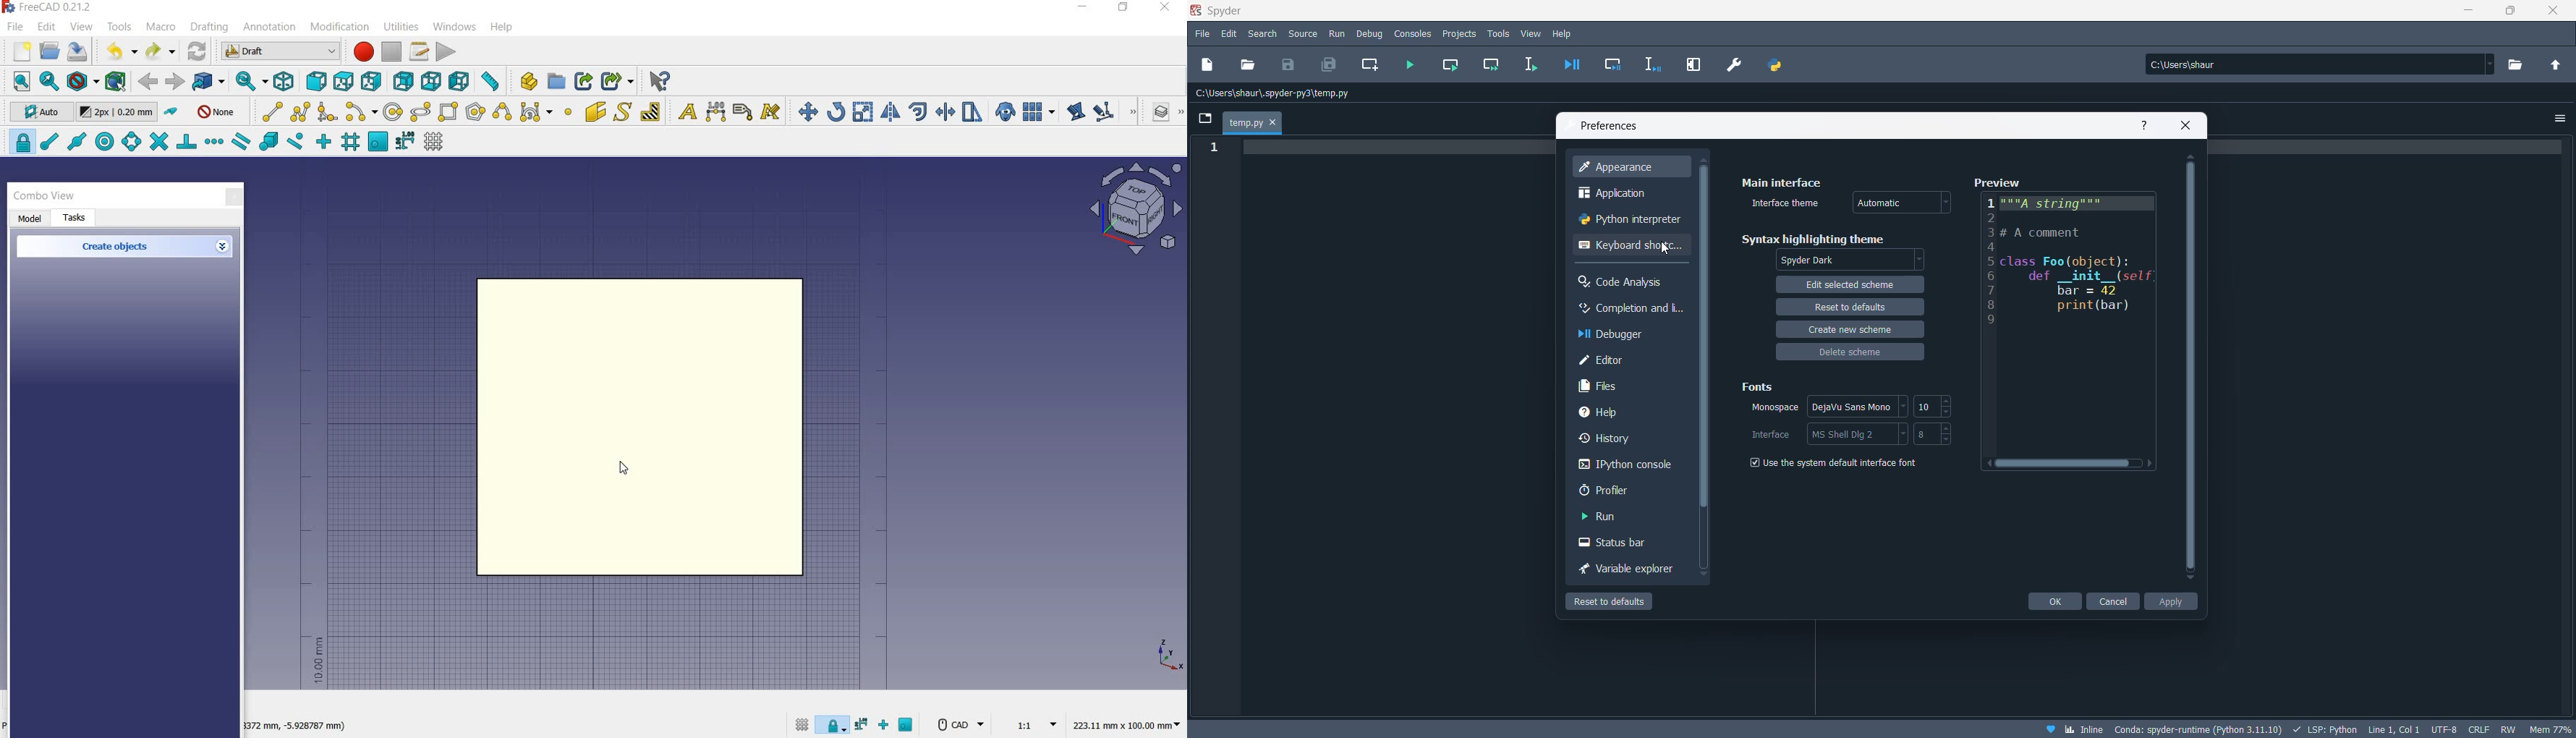  Describe the element at coordinates (1165, 8) in the screenshot. I see `close` at that location.